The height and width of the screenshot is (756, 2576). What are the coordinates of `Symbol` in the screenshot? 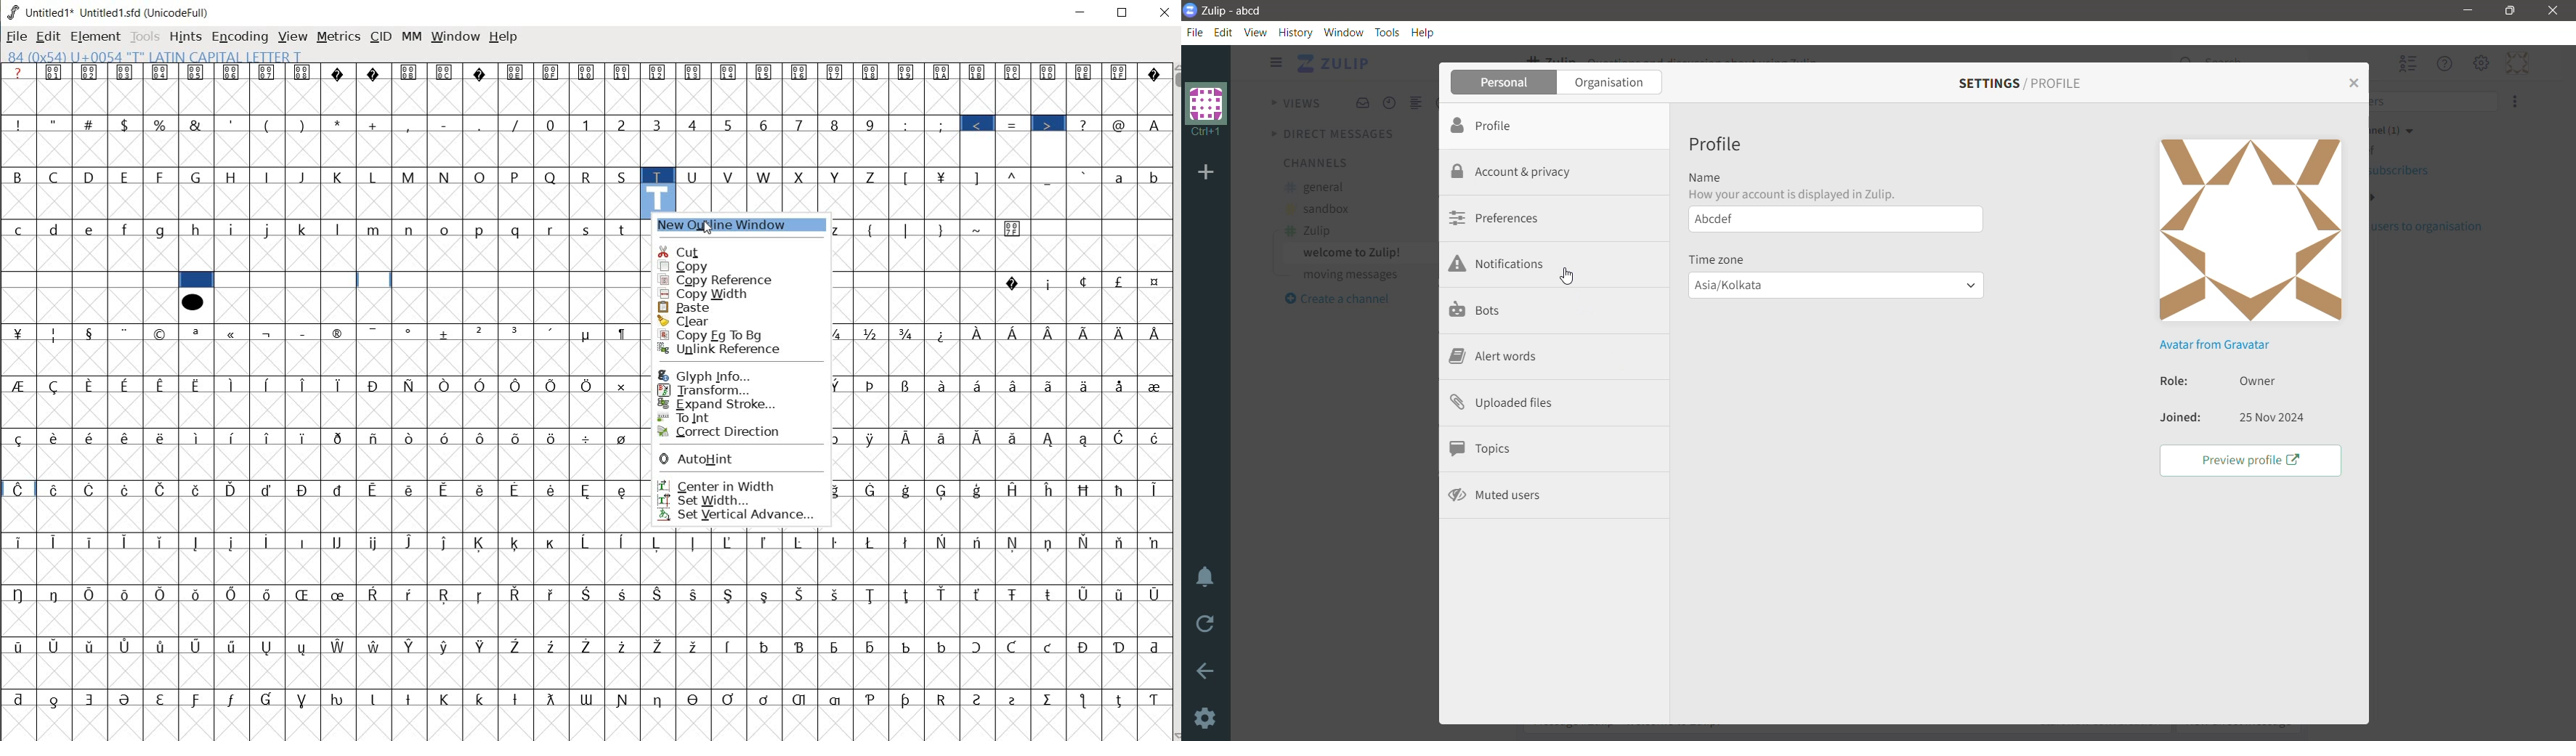 It's located at (838, 646).